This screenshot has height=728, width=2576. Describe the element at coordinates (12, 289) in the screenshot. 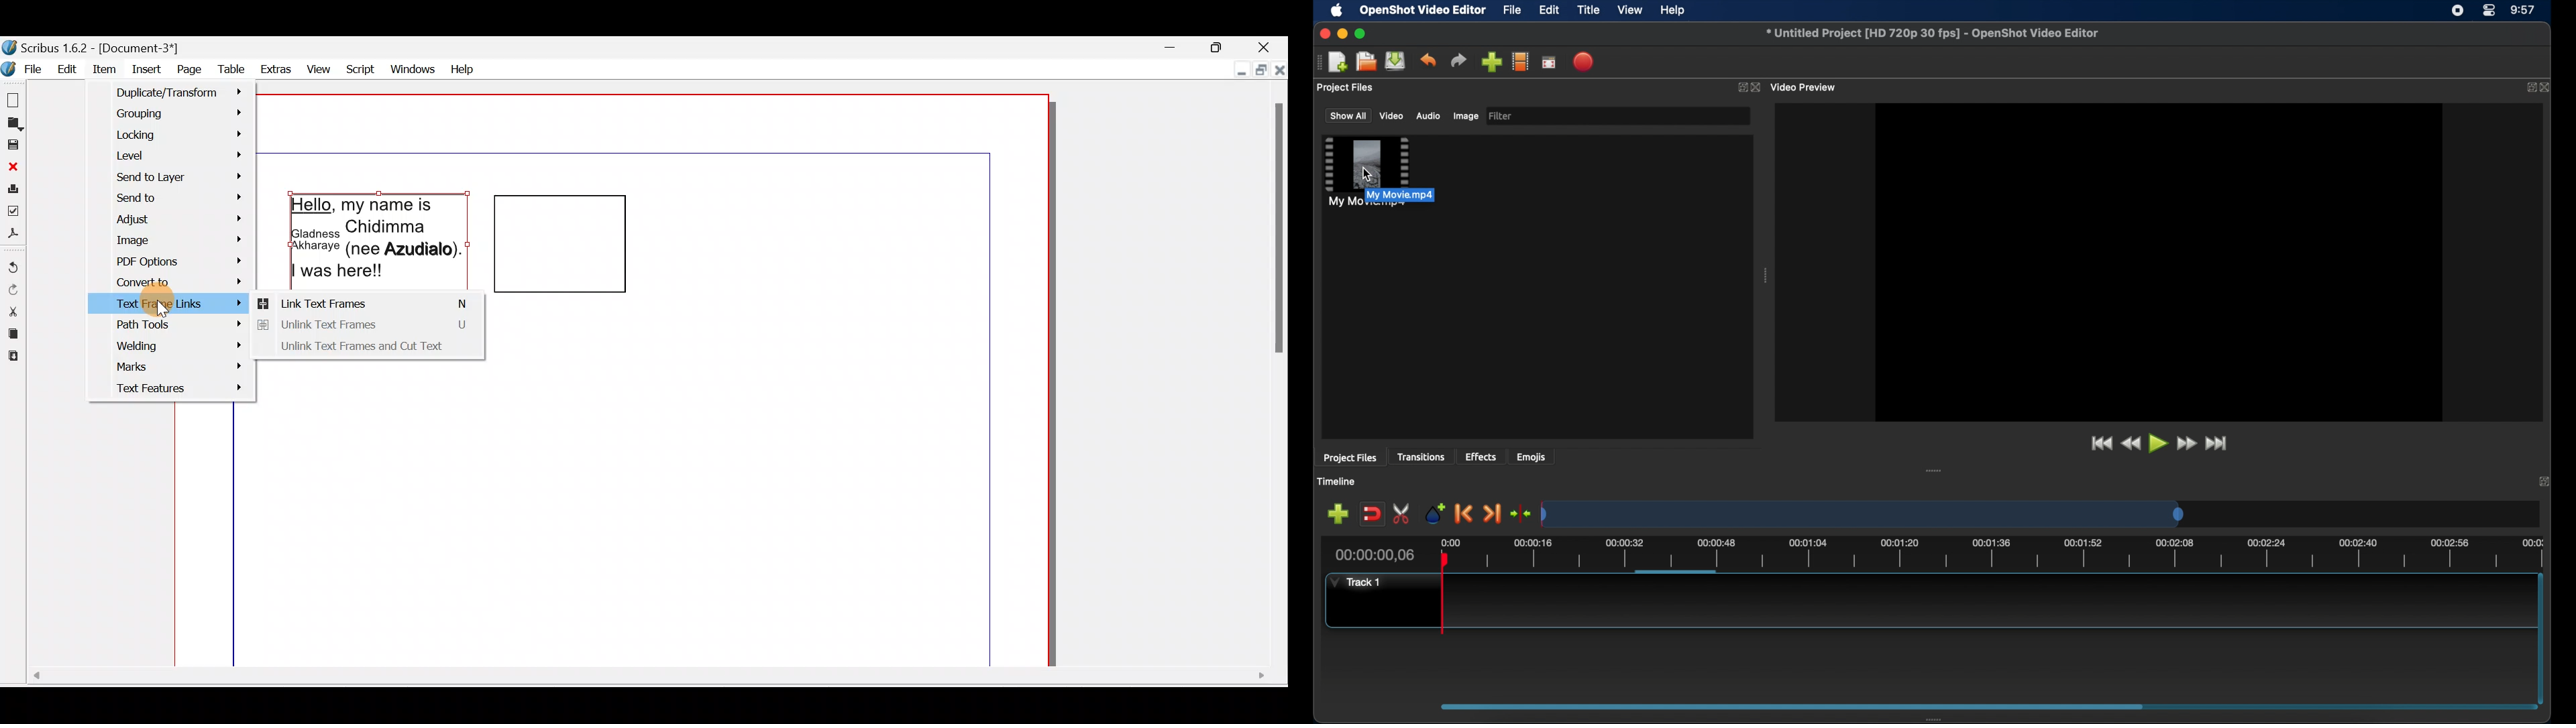

I see `Redo` at that location.